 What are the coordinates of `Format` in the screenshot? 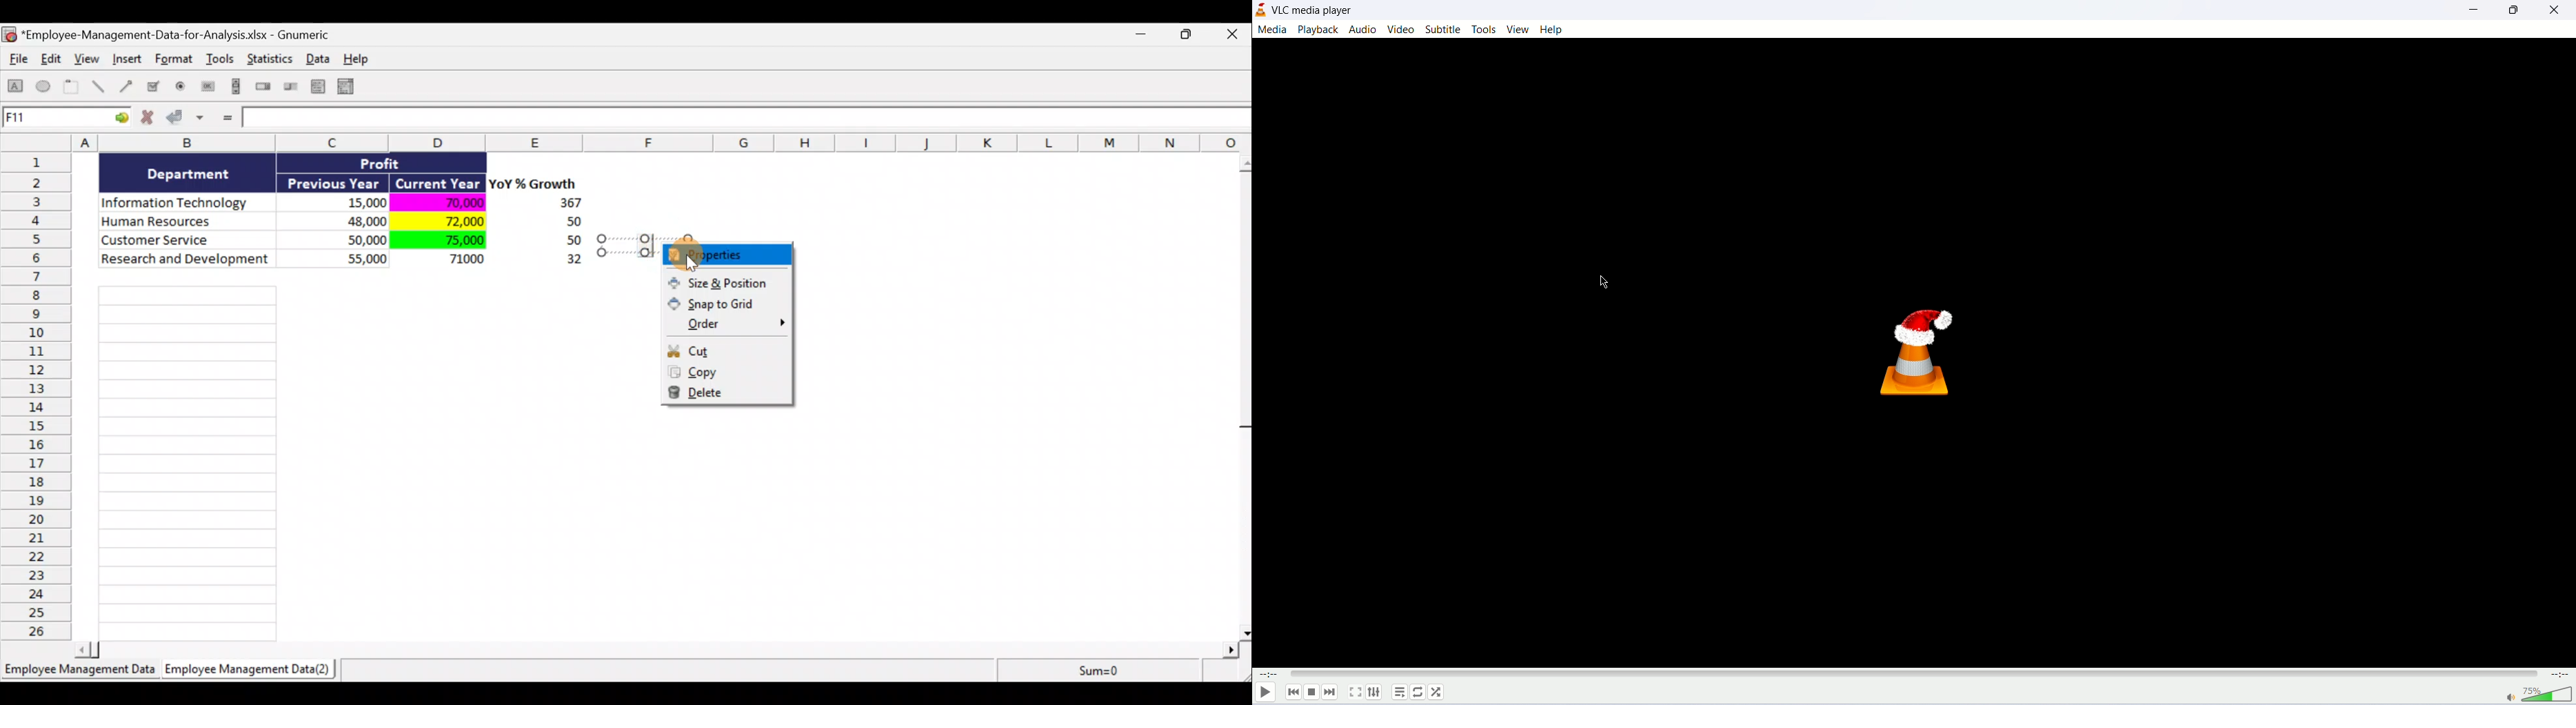 It's located at (176, 61).